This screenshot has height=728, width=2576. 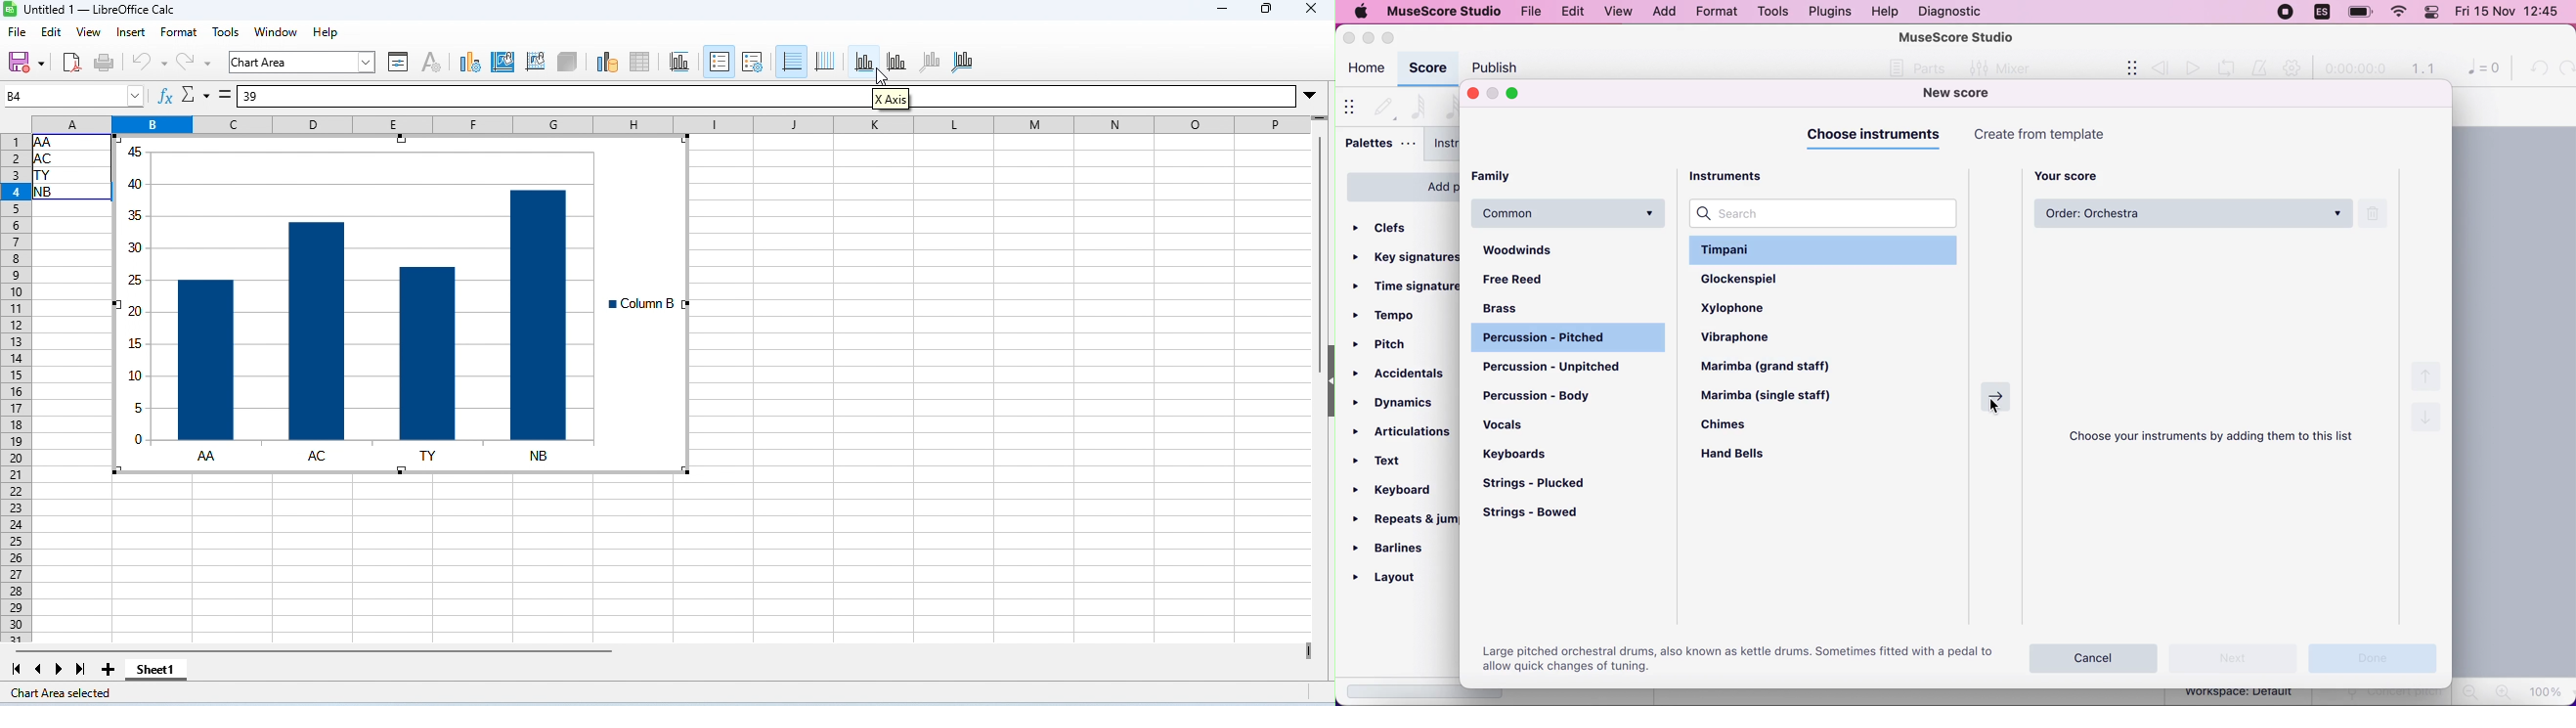 What do you see at coordinates (1778, 397) in the screenshot?
I see `marimba (single staff)` at bounding box center [1778, 397].